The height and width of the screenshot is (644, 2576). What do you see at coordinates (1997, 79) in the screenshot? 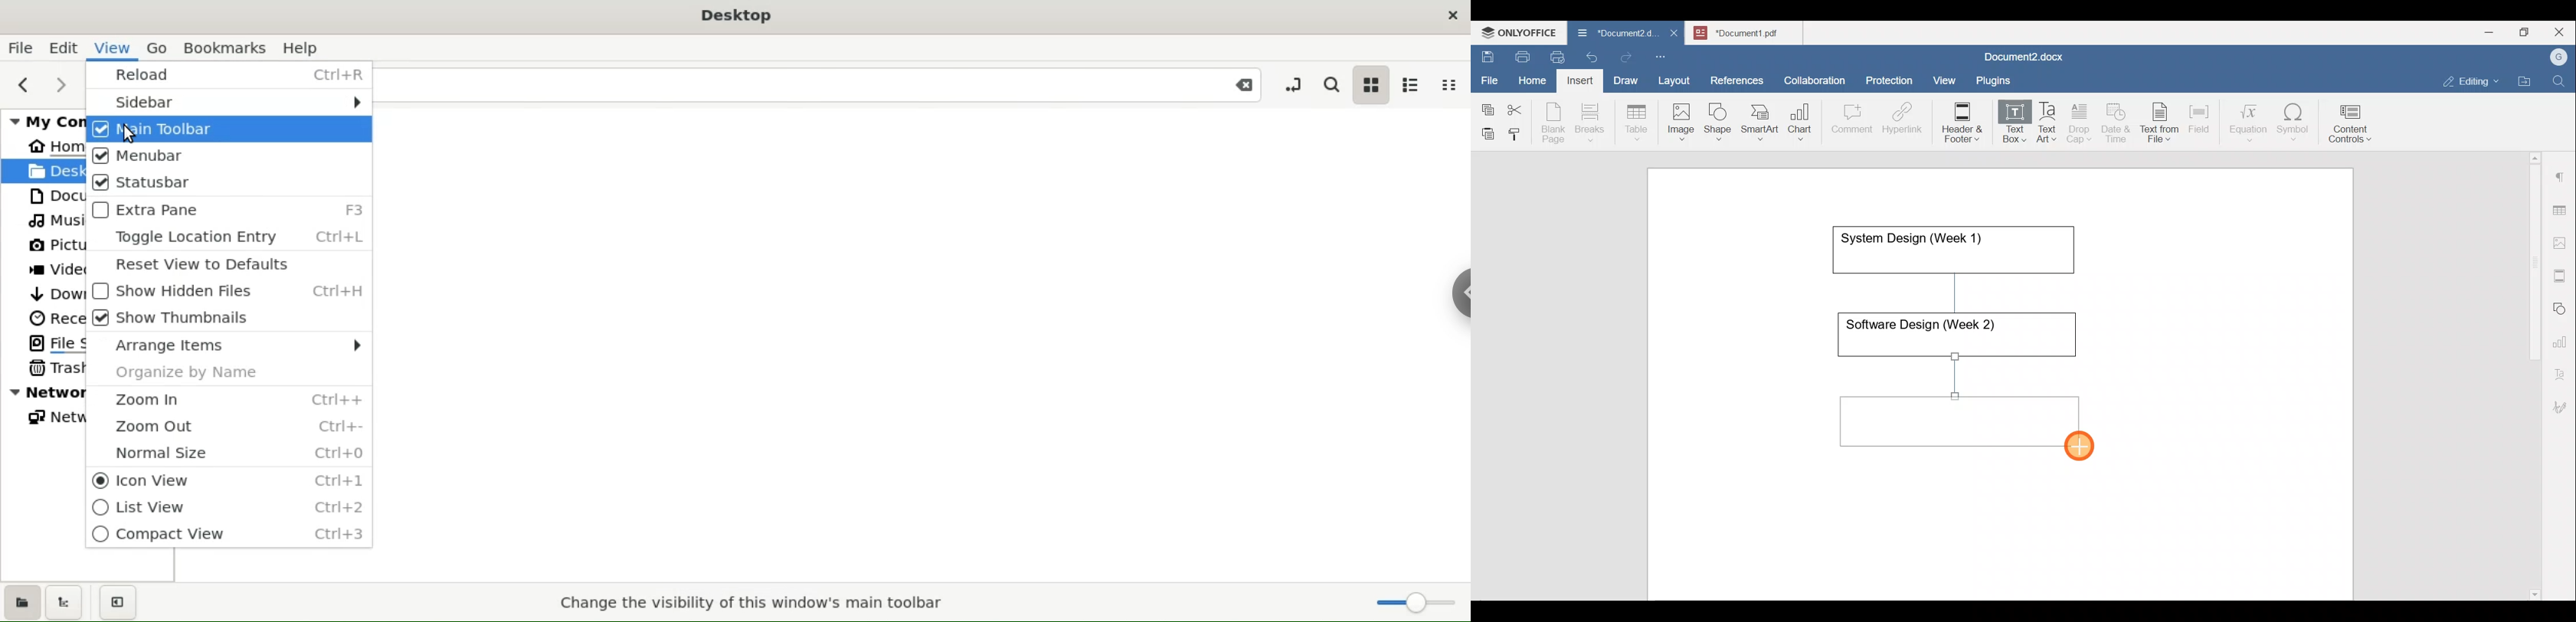
I see `Plugins` at bounding box center [1997, 79].